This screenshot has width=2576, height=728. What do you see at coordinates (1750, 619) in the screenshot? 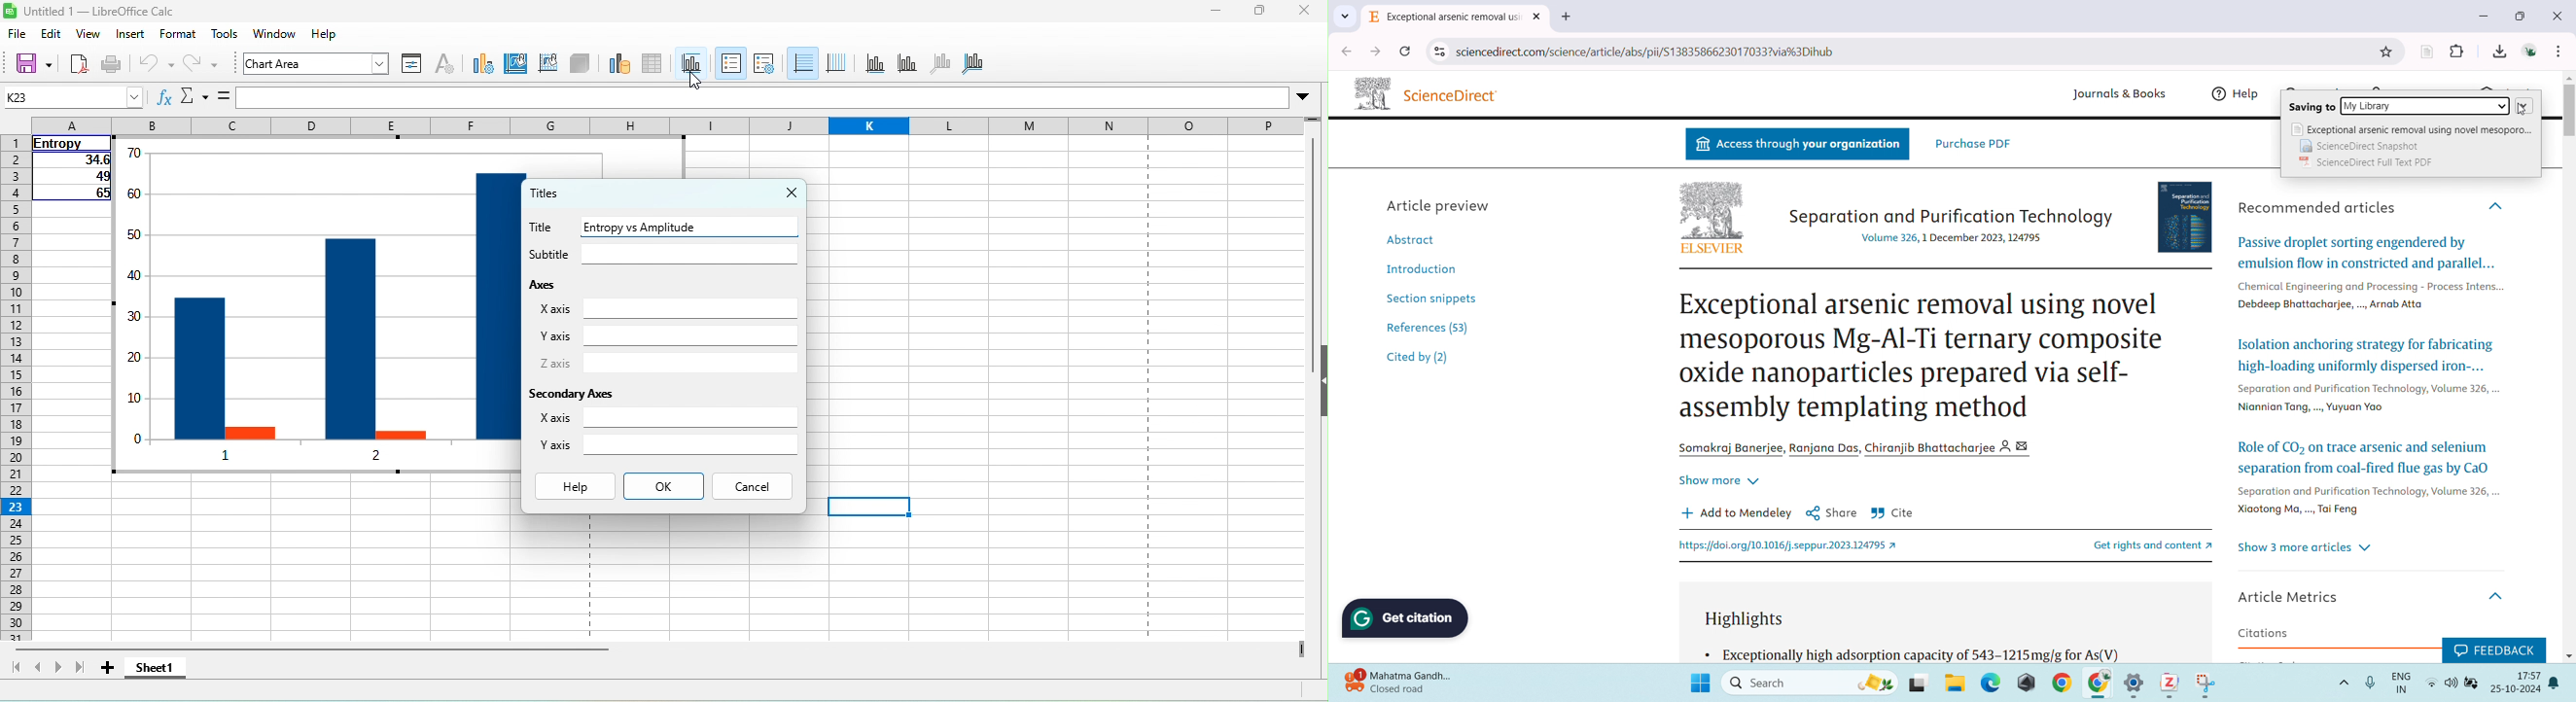
I see `Highlights` at bounding box center [1750, 619].